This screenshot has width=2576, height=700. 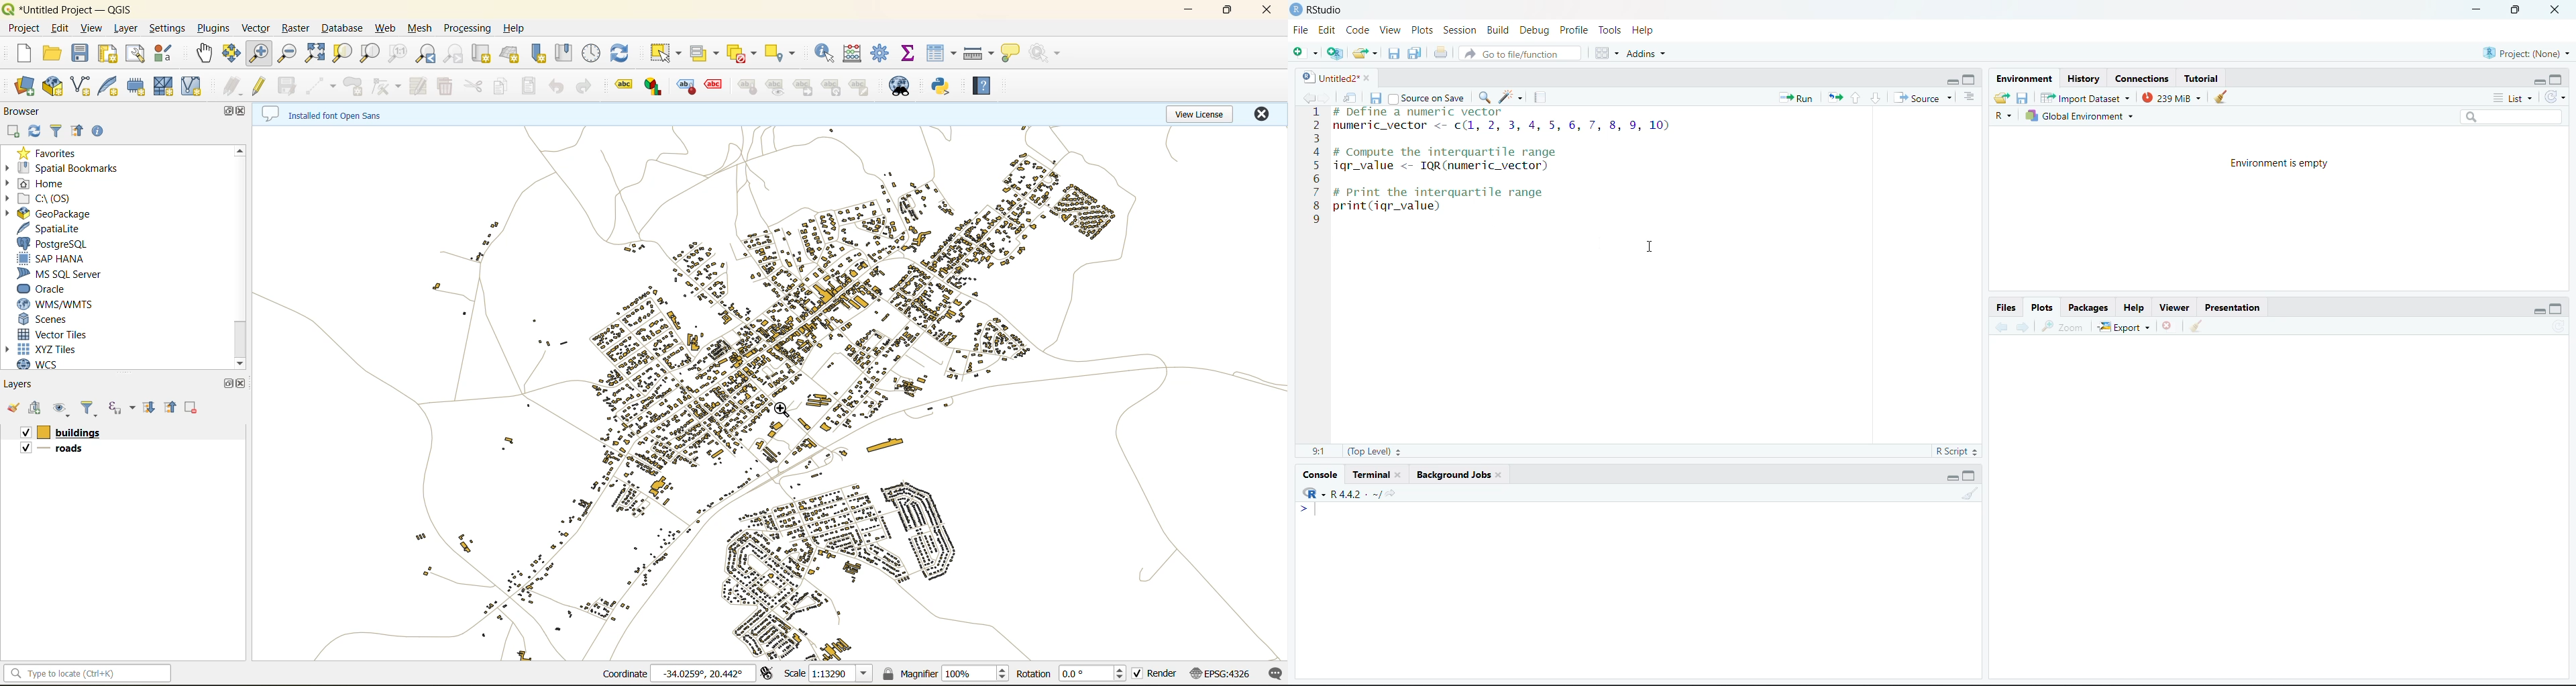 I want to click on Save current document (Ctrl + S), so click(x=1393, y=52).